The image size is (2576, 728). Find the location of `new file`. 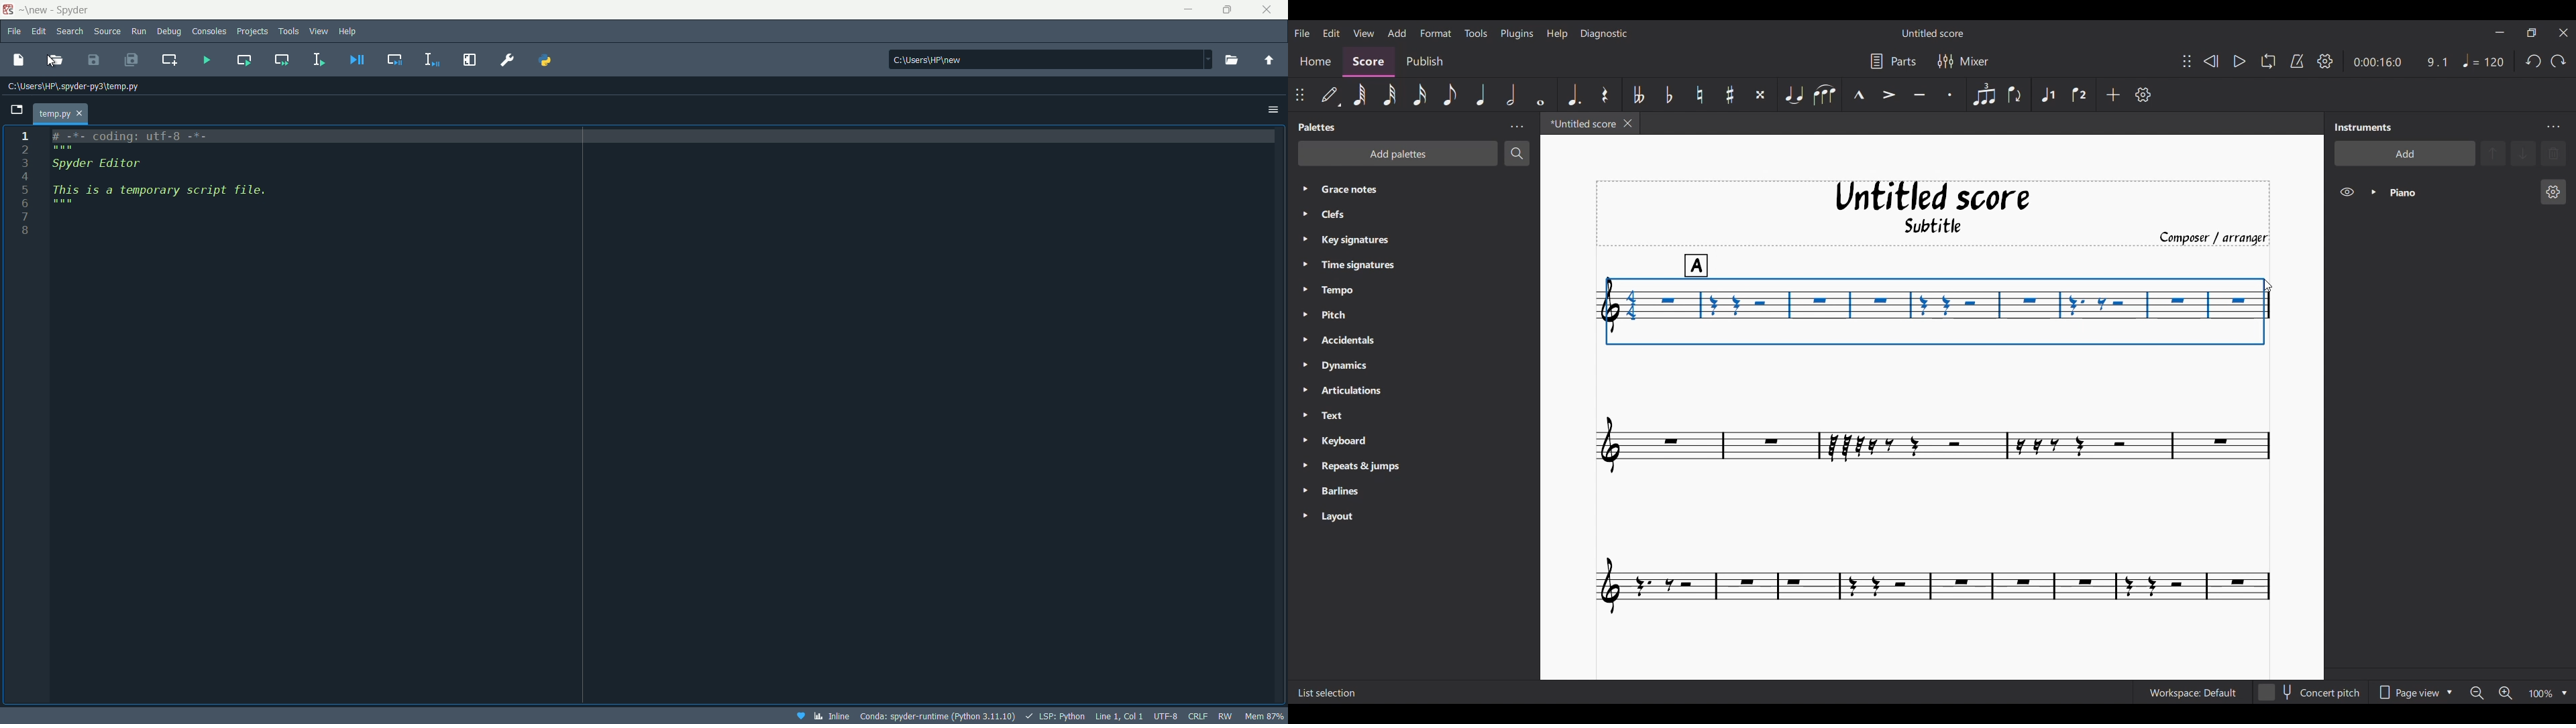

new file is located at coordinates (19, 61).